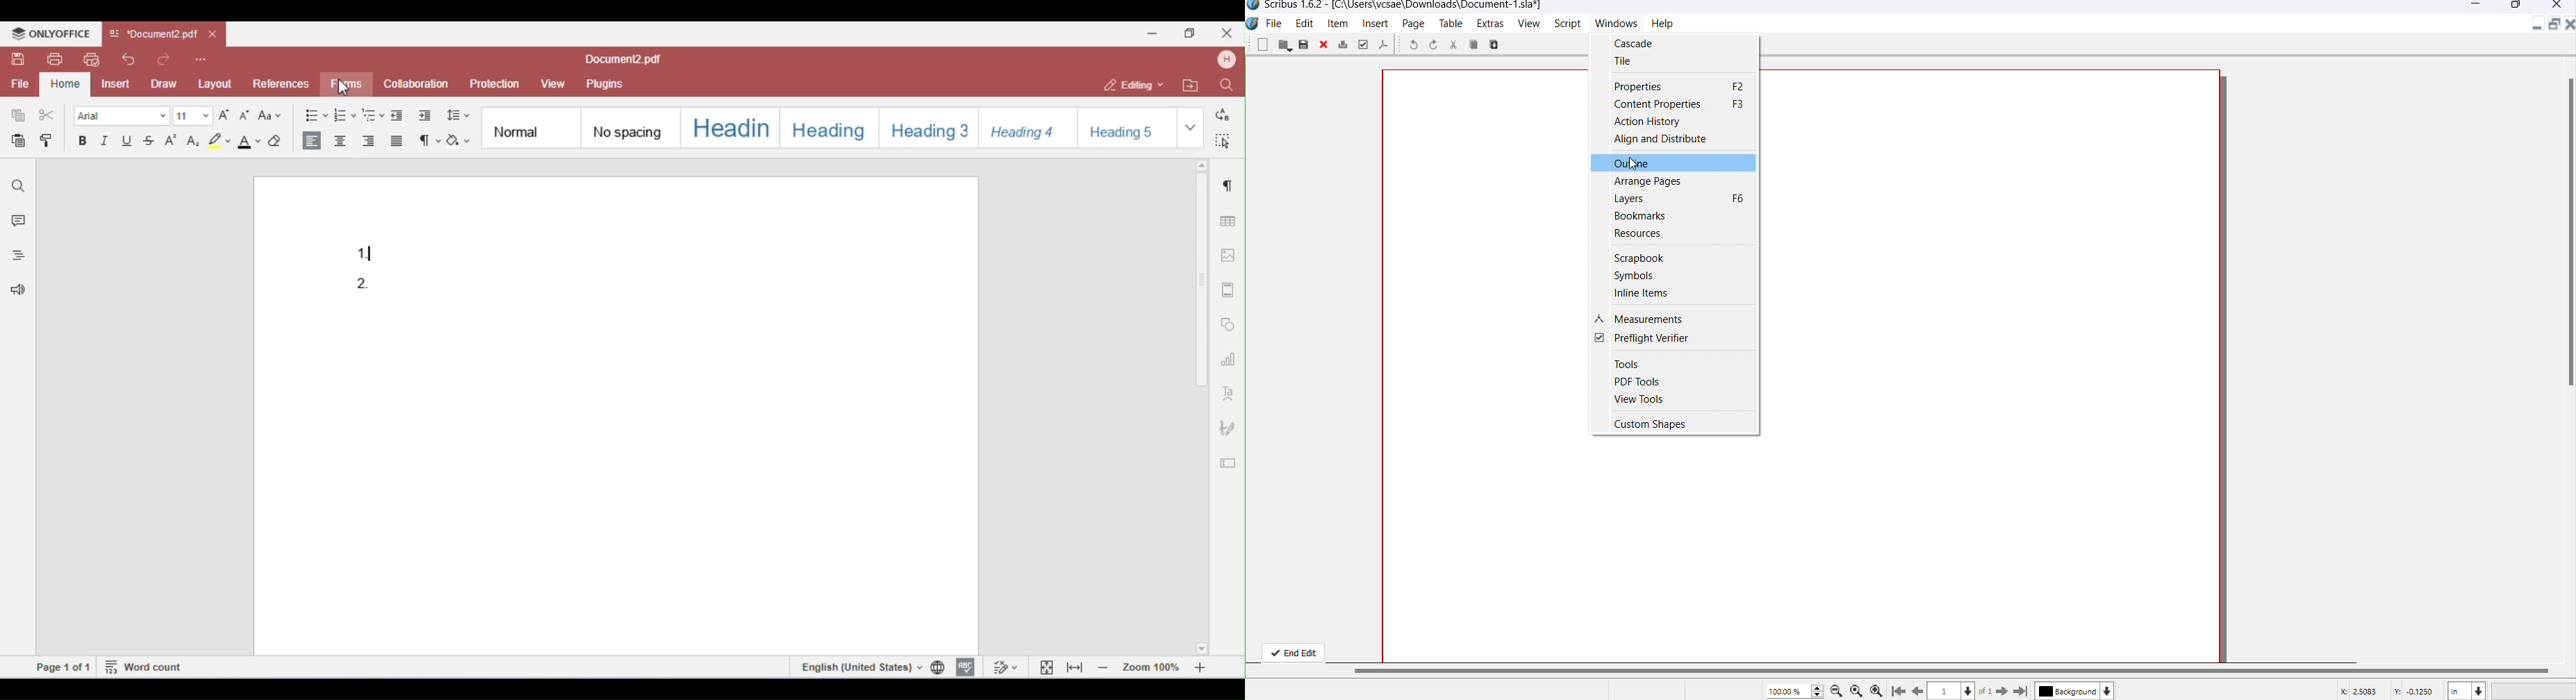 Image resolution: width=2576 pixels, height=700 pixels. What do you see at coordinates (1415, 24) in the screenshot?
I see `` at bounding box center [1415, 24].